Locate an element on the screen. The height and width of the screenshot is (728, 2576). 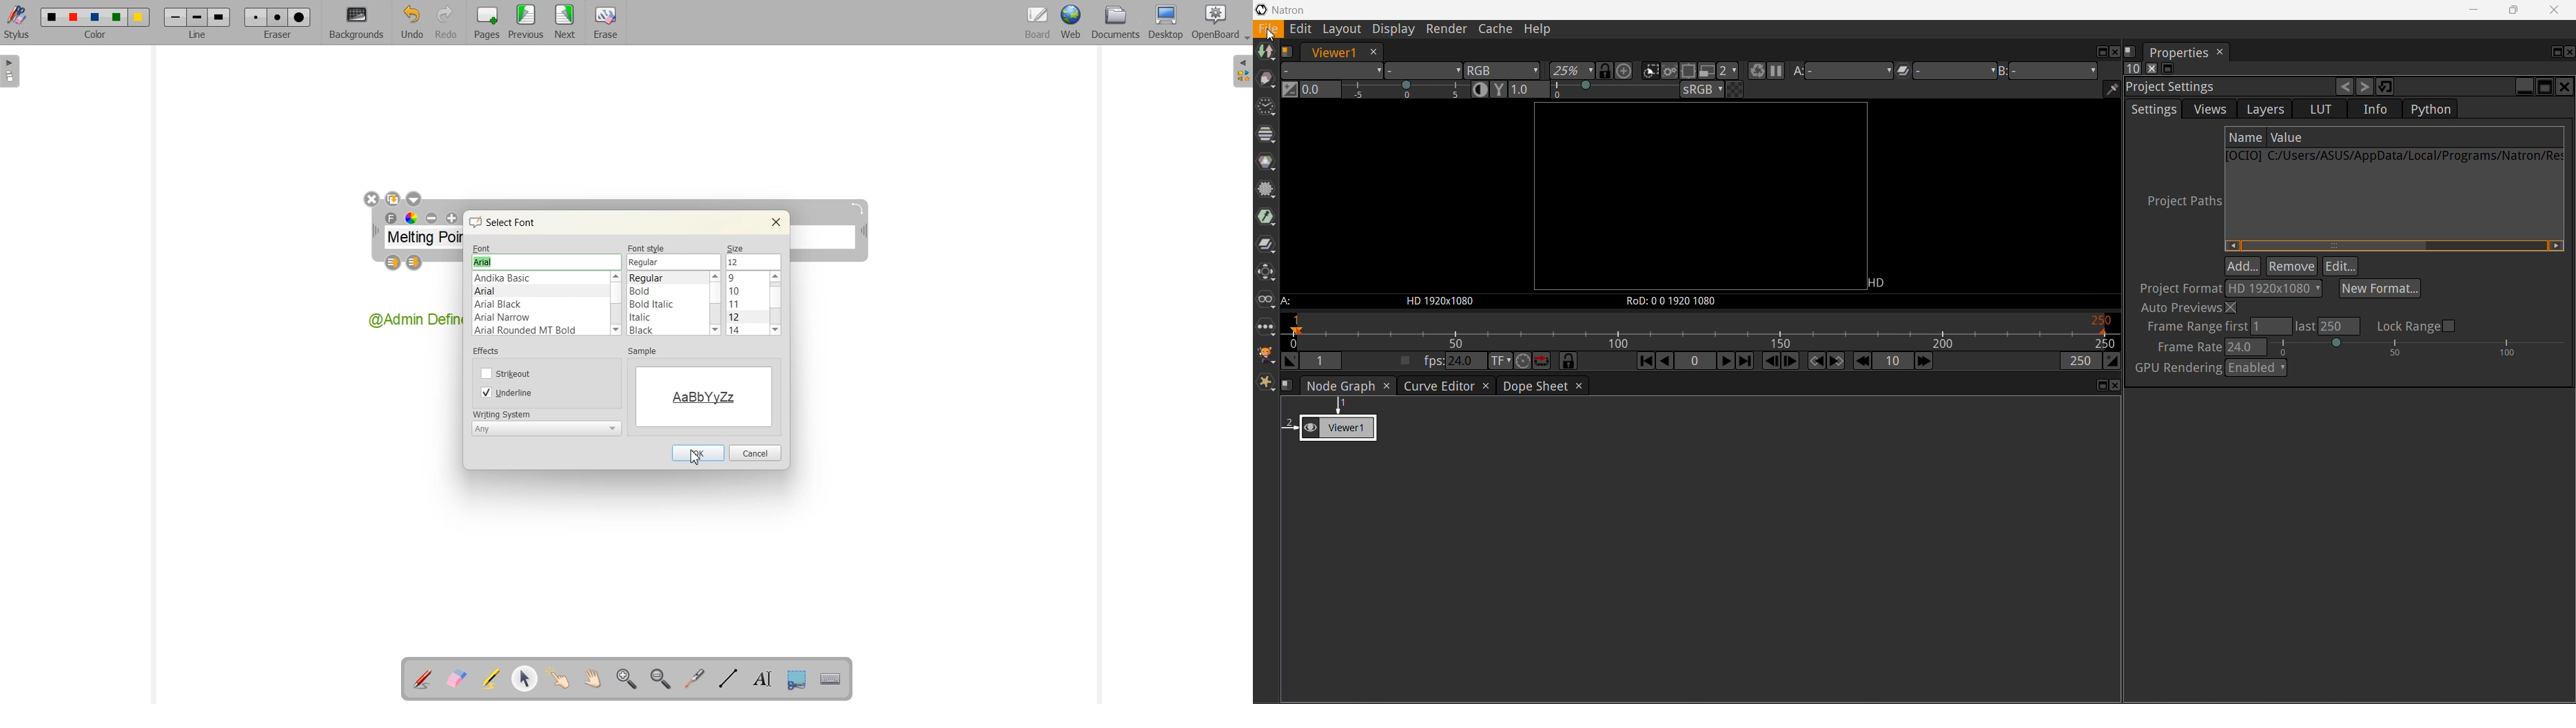
 is located at coordinates (526, 23).